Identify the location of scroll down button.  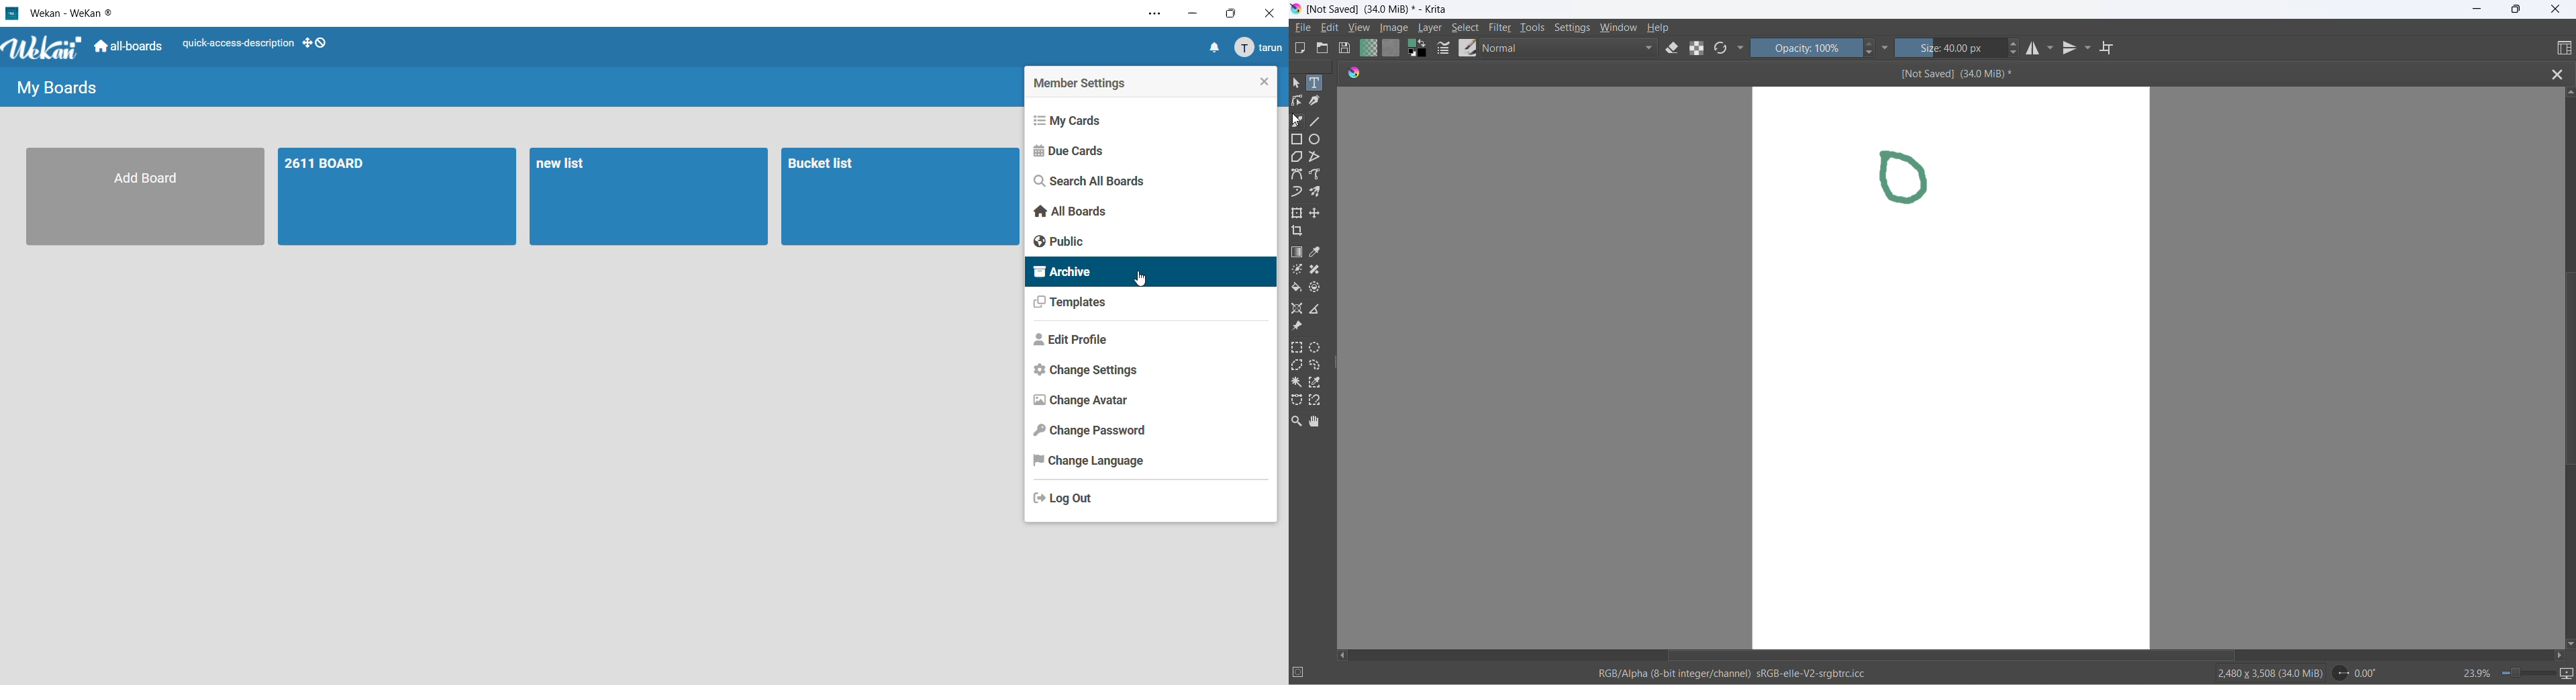
(2568, 643).